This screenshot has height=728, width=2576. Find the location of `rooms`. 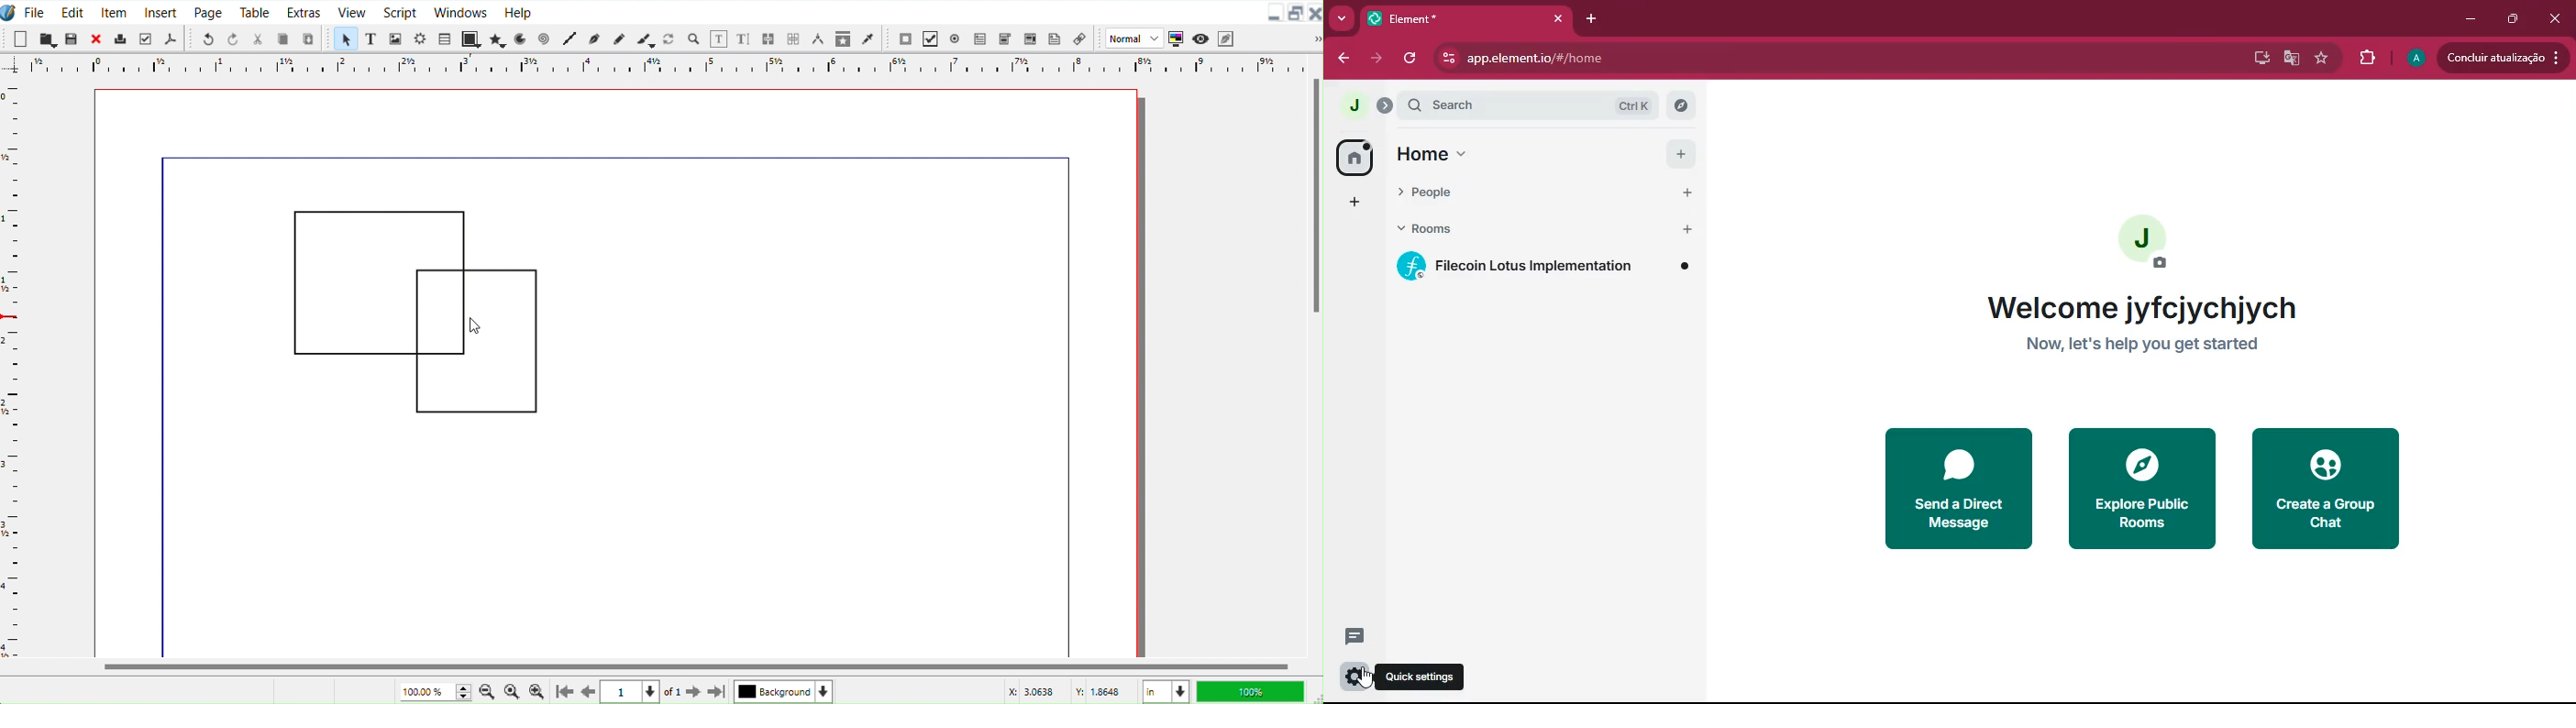

rooms is located at coordinates (1440, 231).